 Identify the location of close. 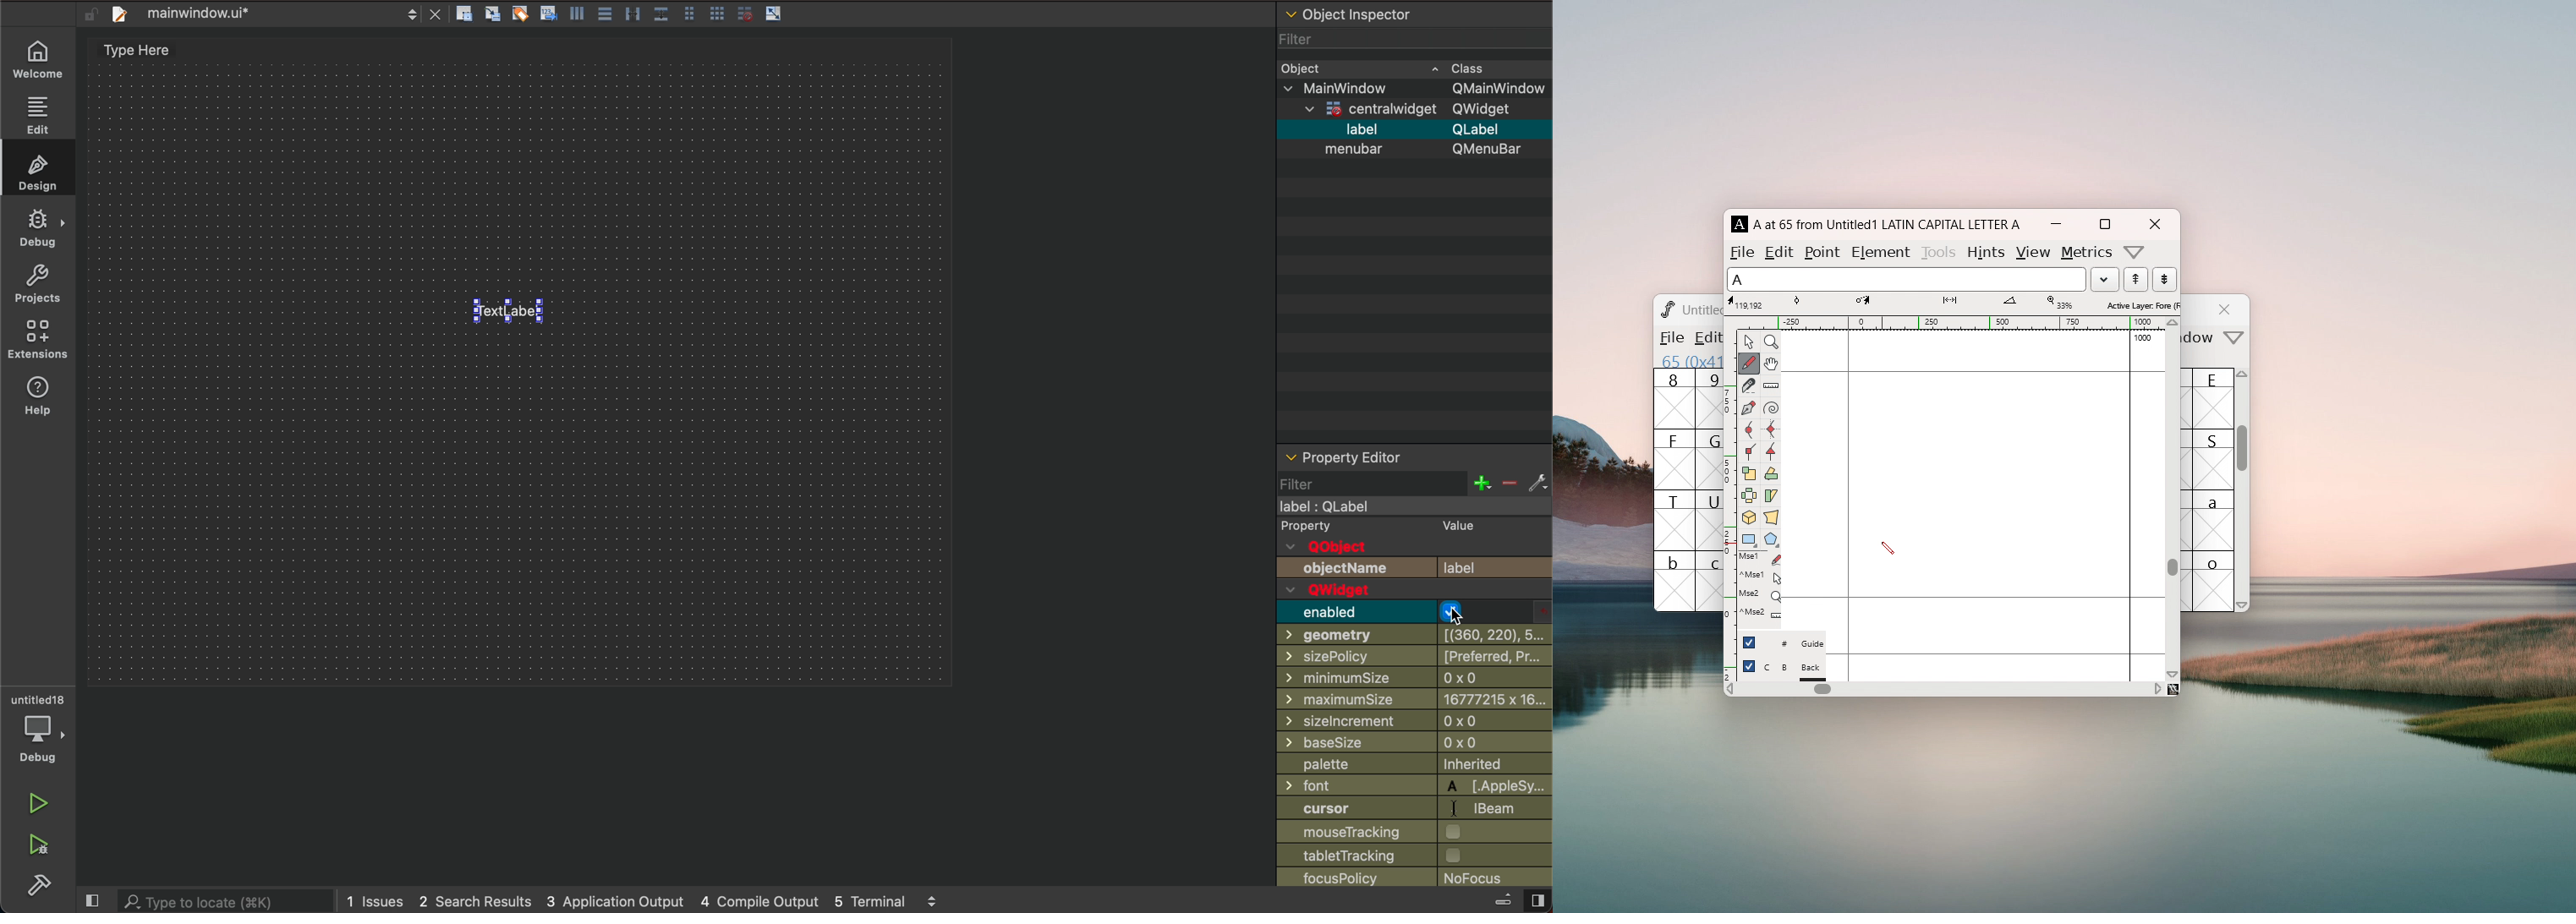
(2154, 224).